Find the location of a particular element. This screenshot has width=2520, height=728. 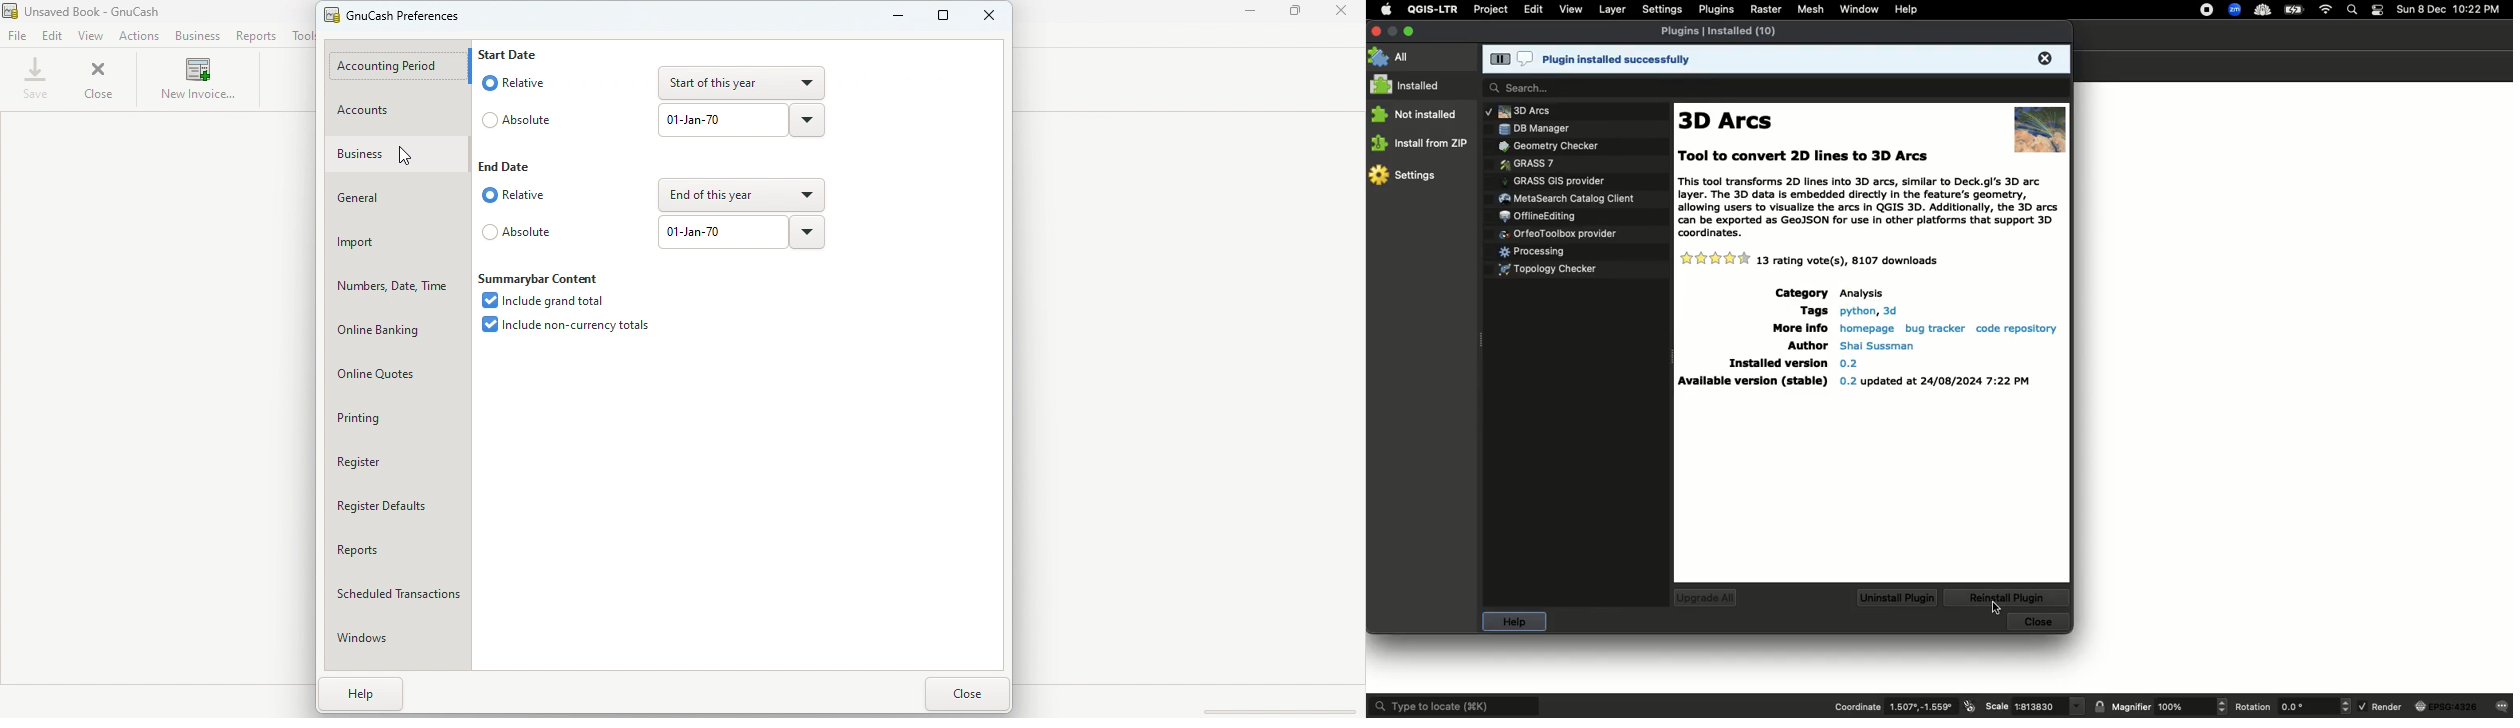

File is located at coordinates (19, 34).